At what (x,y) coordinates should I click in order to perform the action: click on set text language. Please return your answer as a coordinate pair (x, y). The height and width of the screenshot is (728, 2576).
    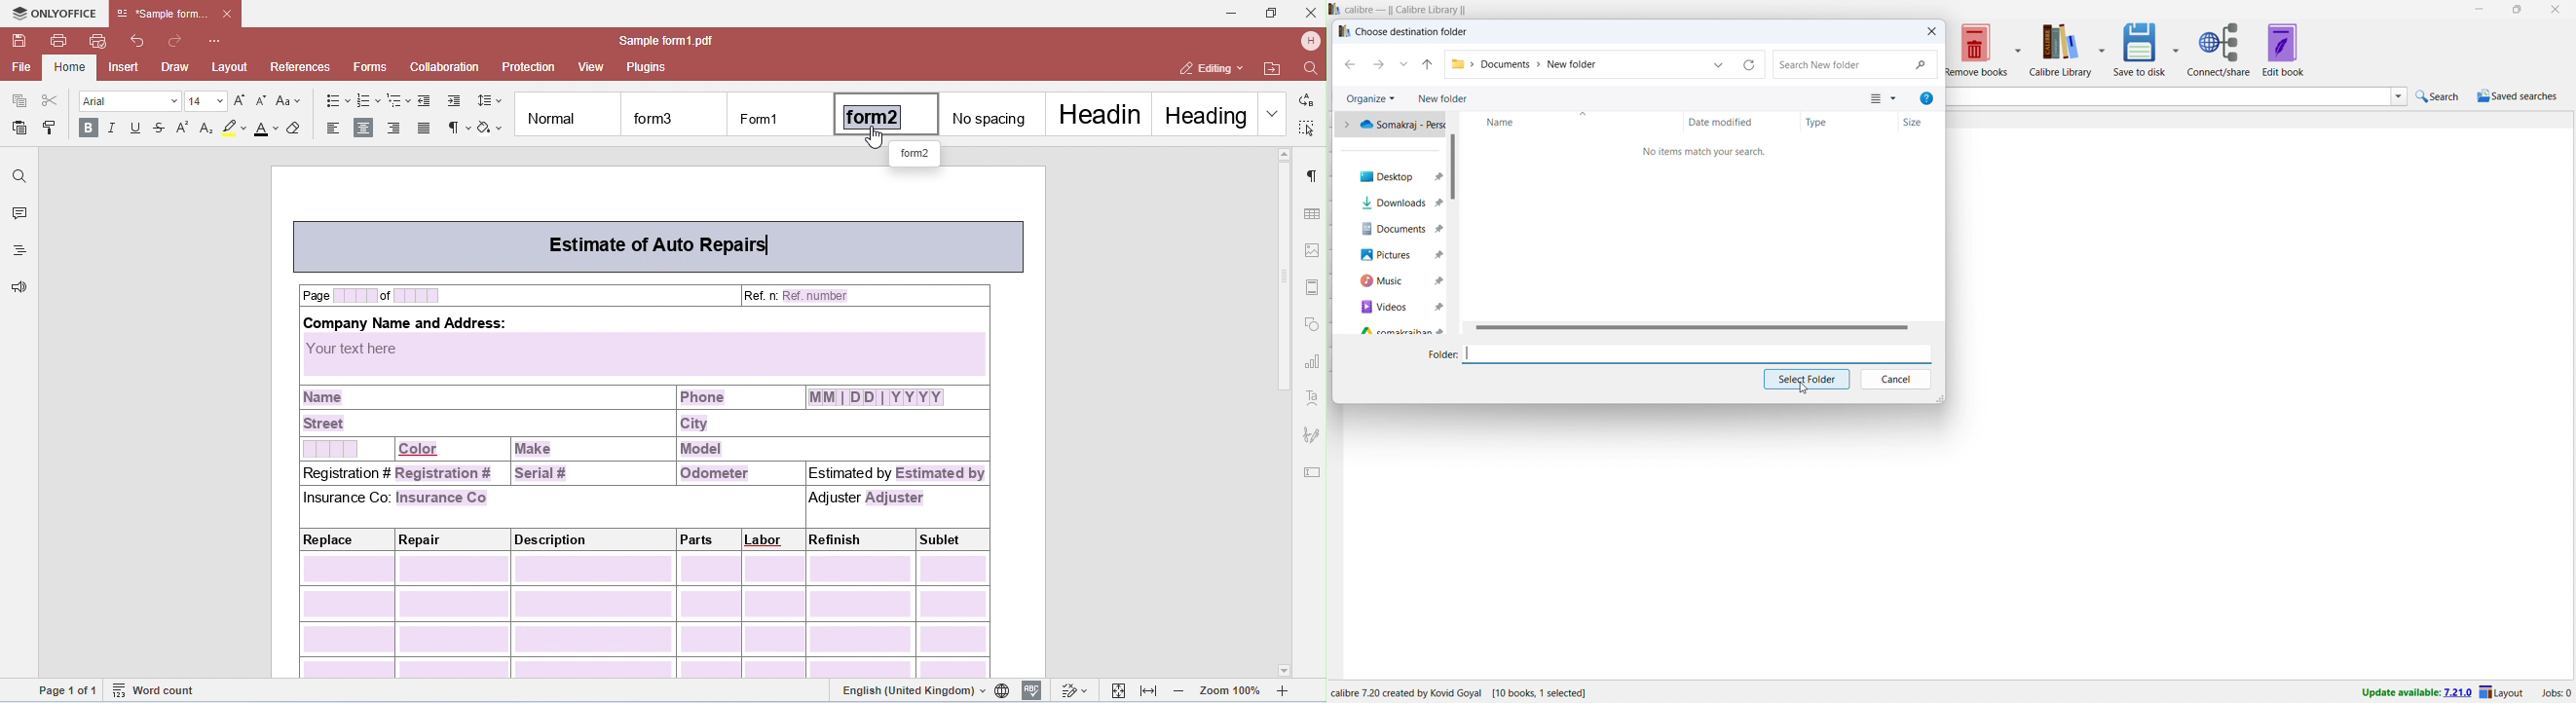
    Looking at the image, I should click on (907, 690).